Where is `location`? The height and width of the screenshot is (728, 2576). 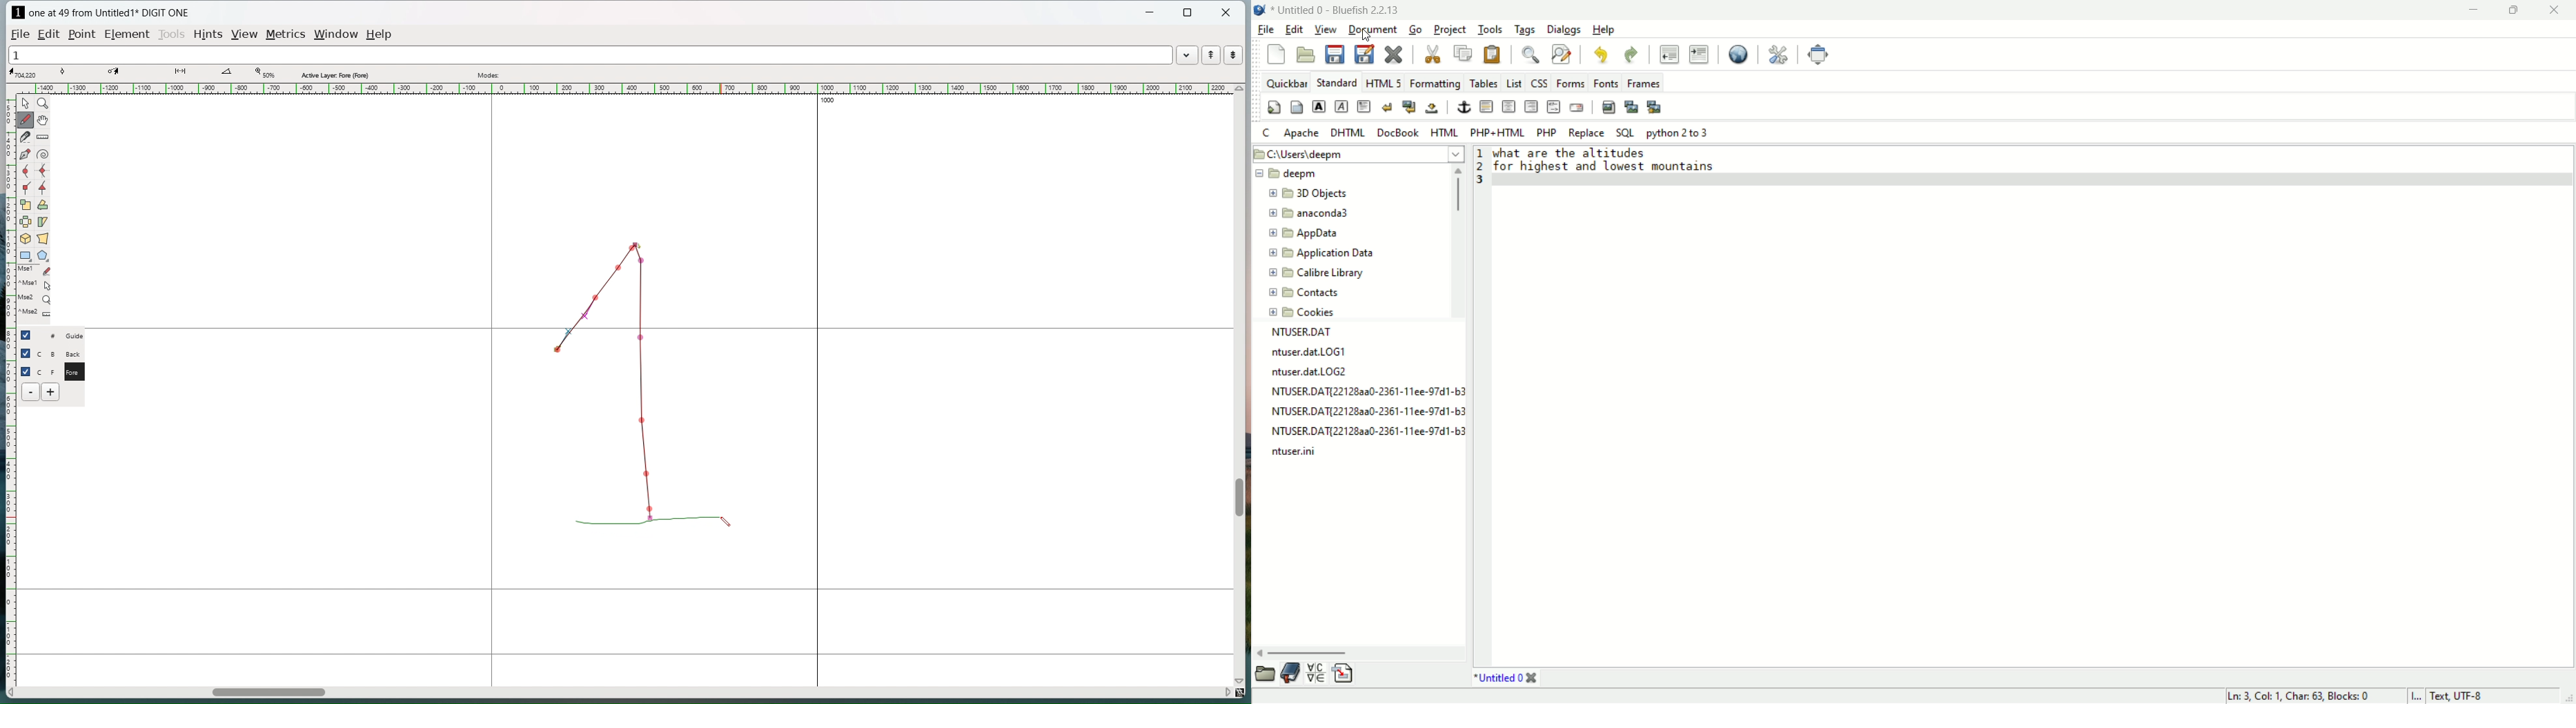 location is located at coordinates (1362, 153).